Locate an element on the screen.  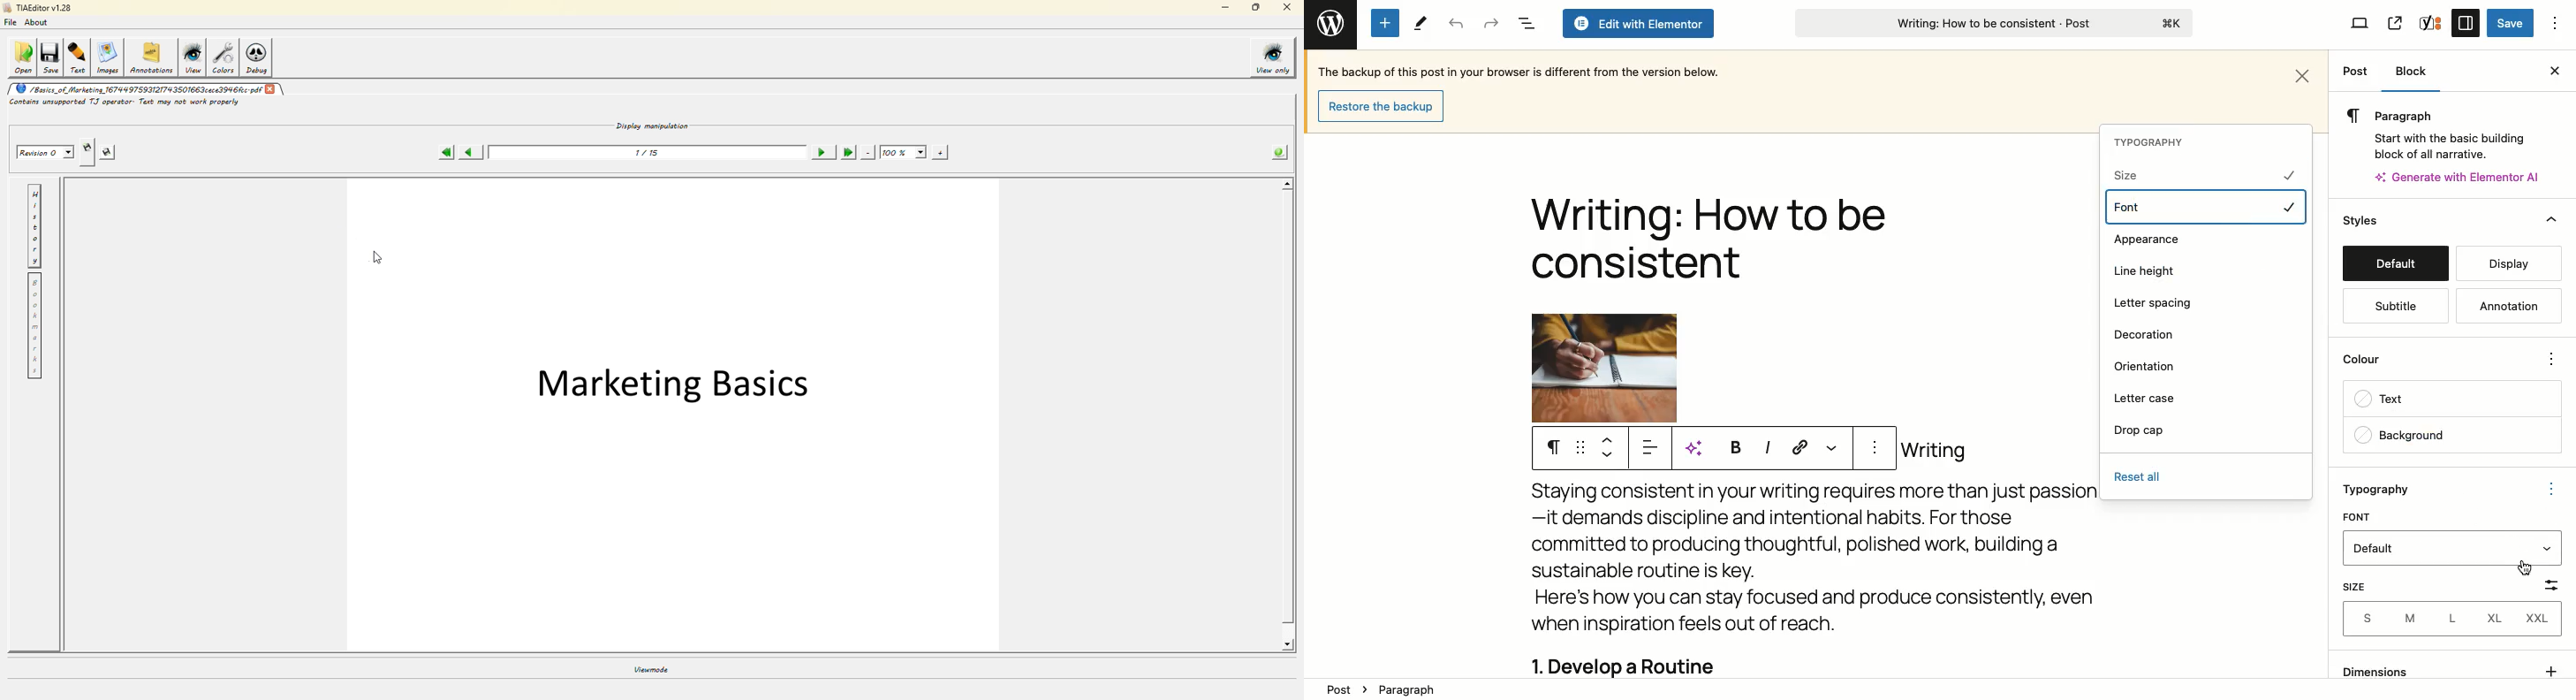
Orientation is located at coordinates (2148, 366).